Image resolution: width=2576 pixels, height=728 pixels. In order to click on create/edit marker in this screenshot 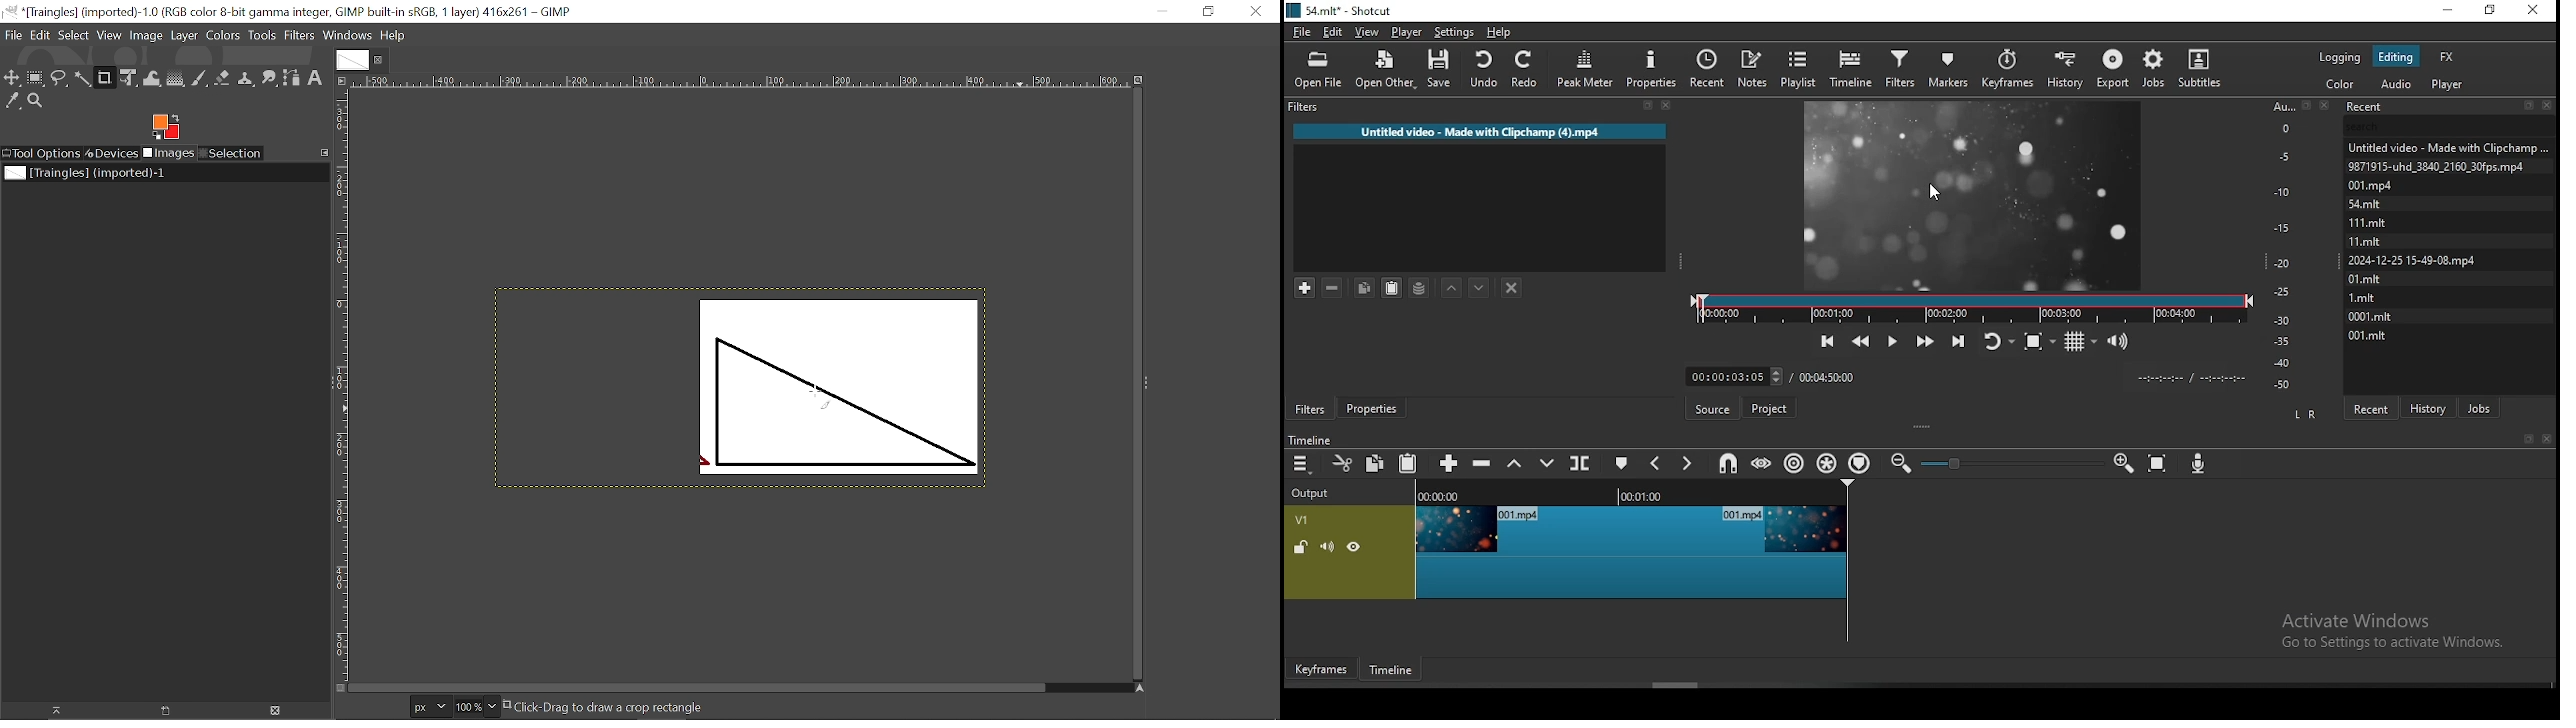, I will do `click(1625, 464)`.